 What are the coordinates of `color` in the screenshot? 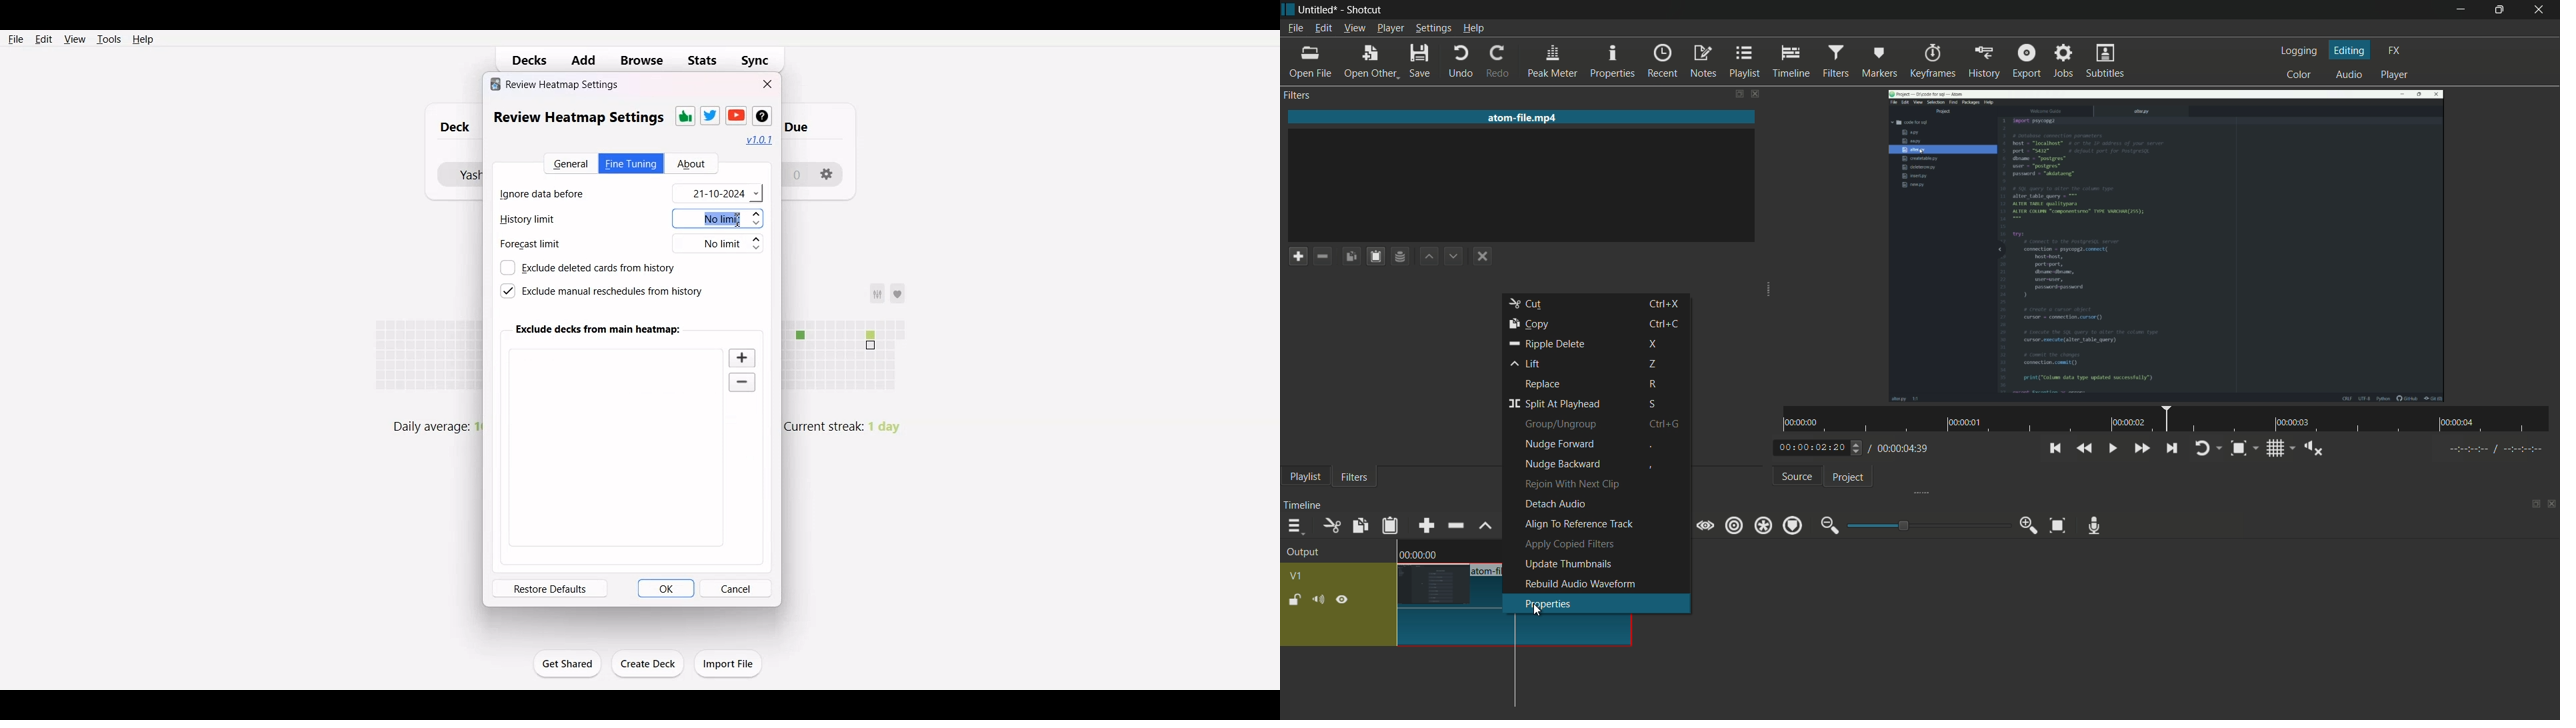 It's located at (2299, 75).